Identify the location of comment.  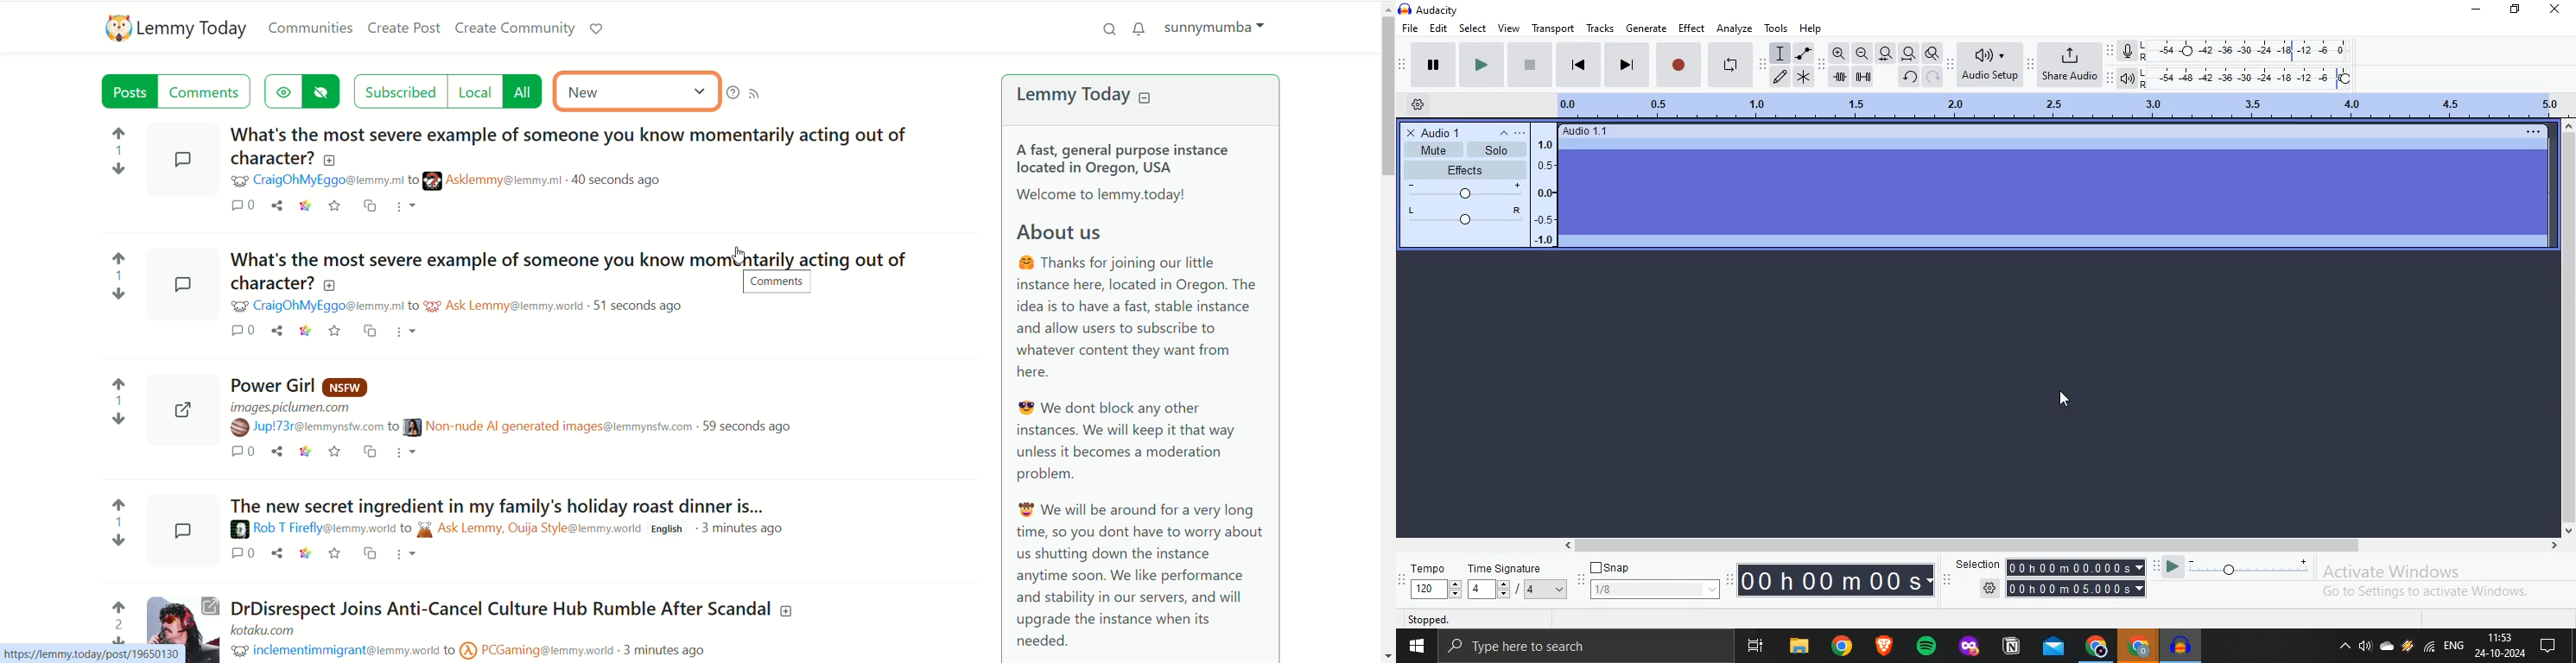
(238, 329).